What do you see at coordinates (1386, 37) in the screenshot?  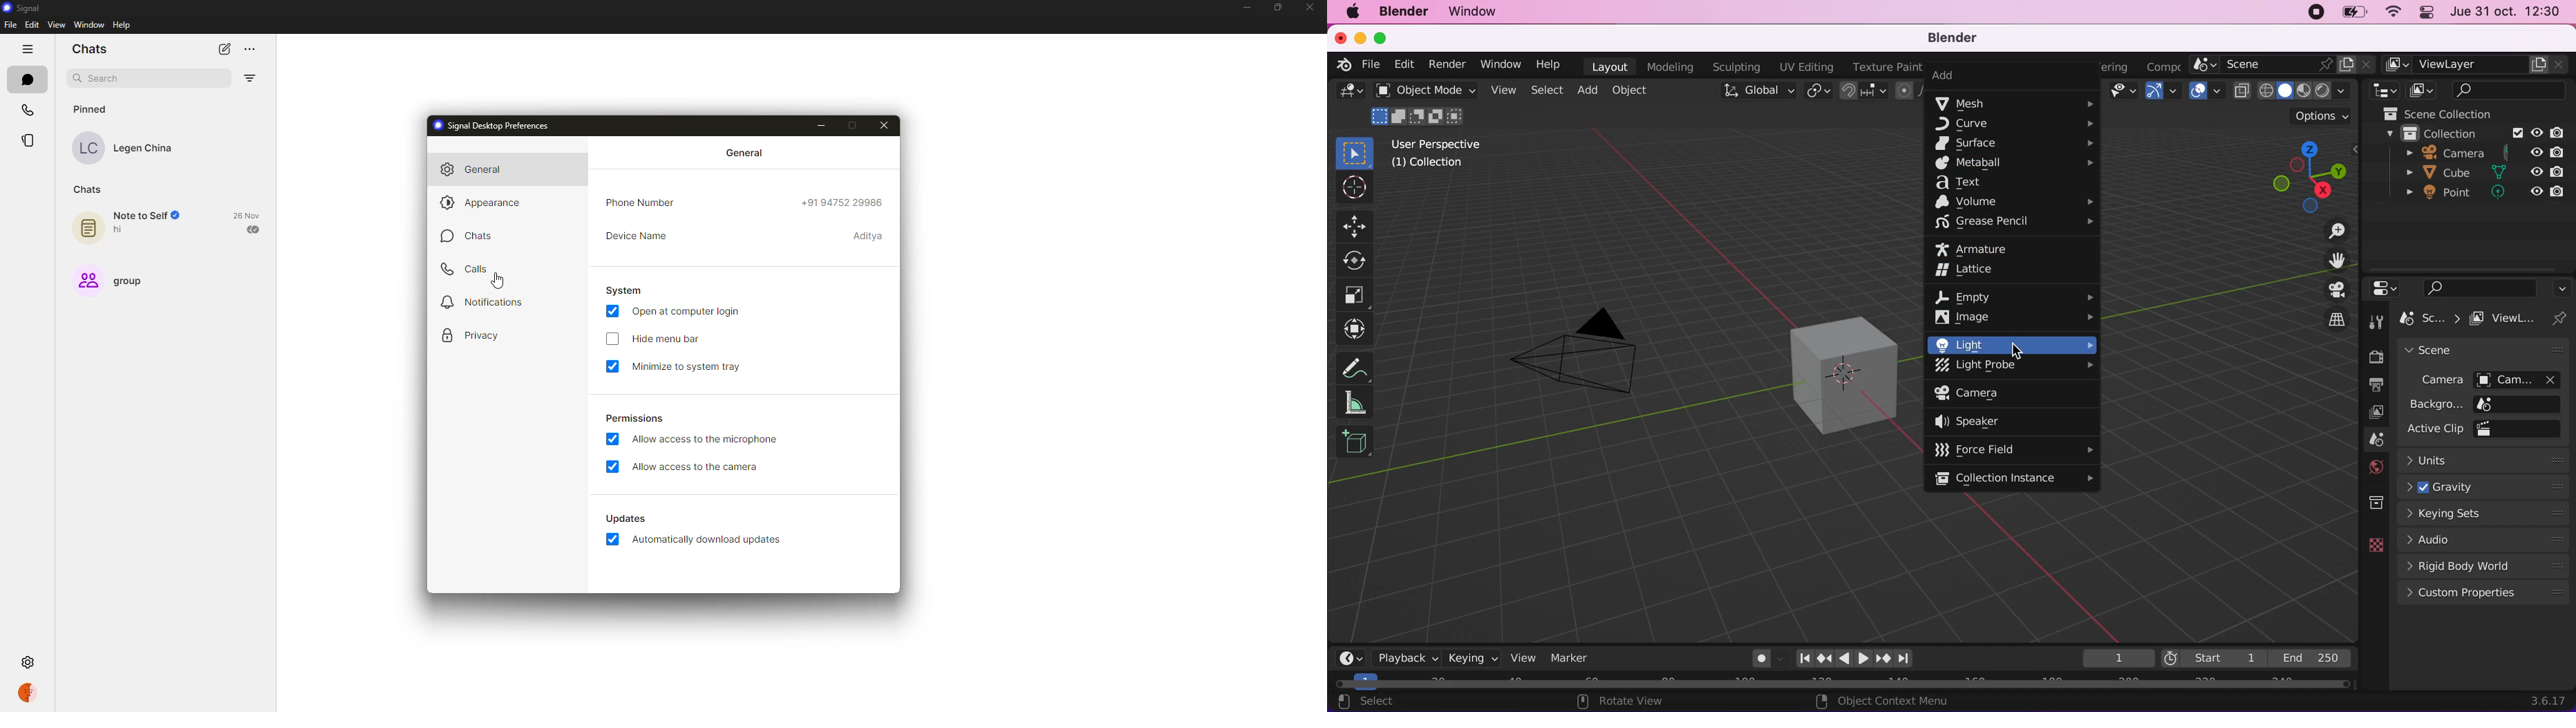 I see `maximize` at bounding box center [1386, 37].